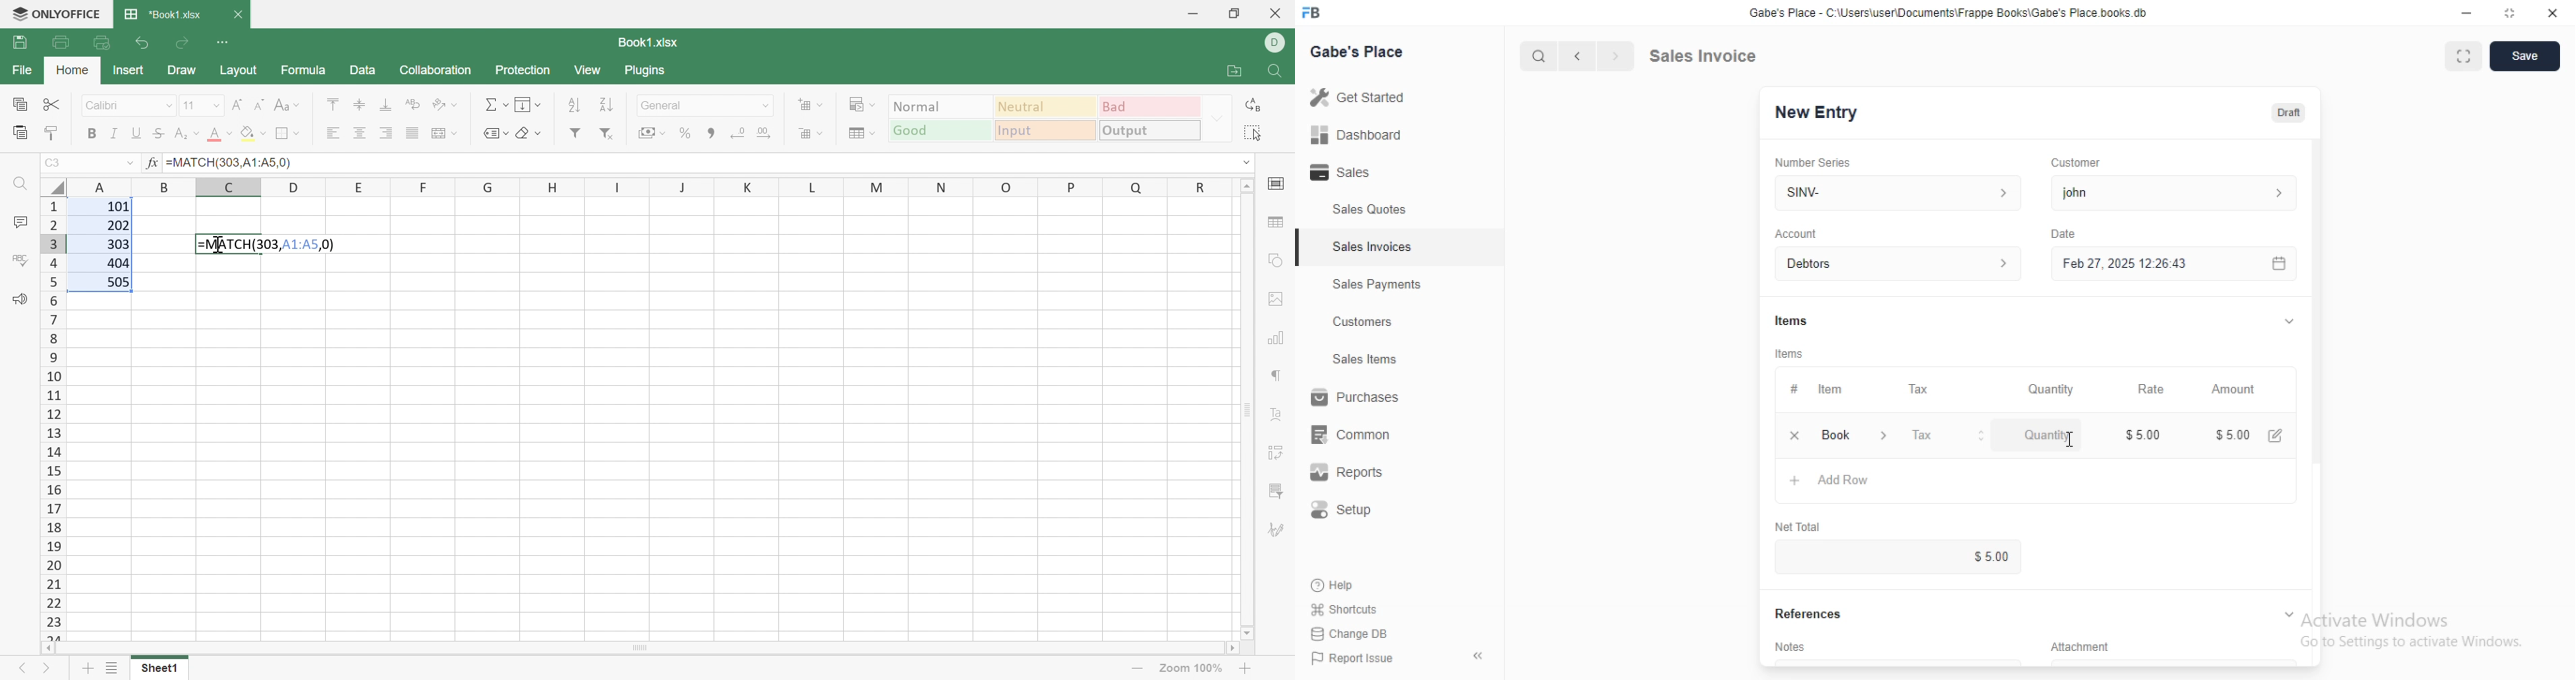  I want to click on Close, so click(2552, 14).